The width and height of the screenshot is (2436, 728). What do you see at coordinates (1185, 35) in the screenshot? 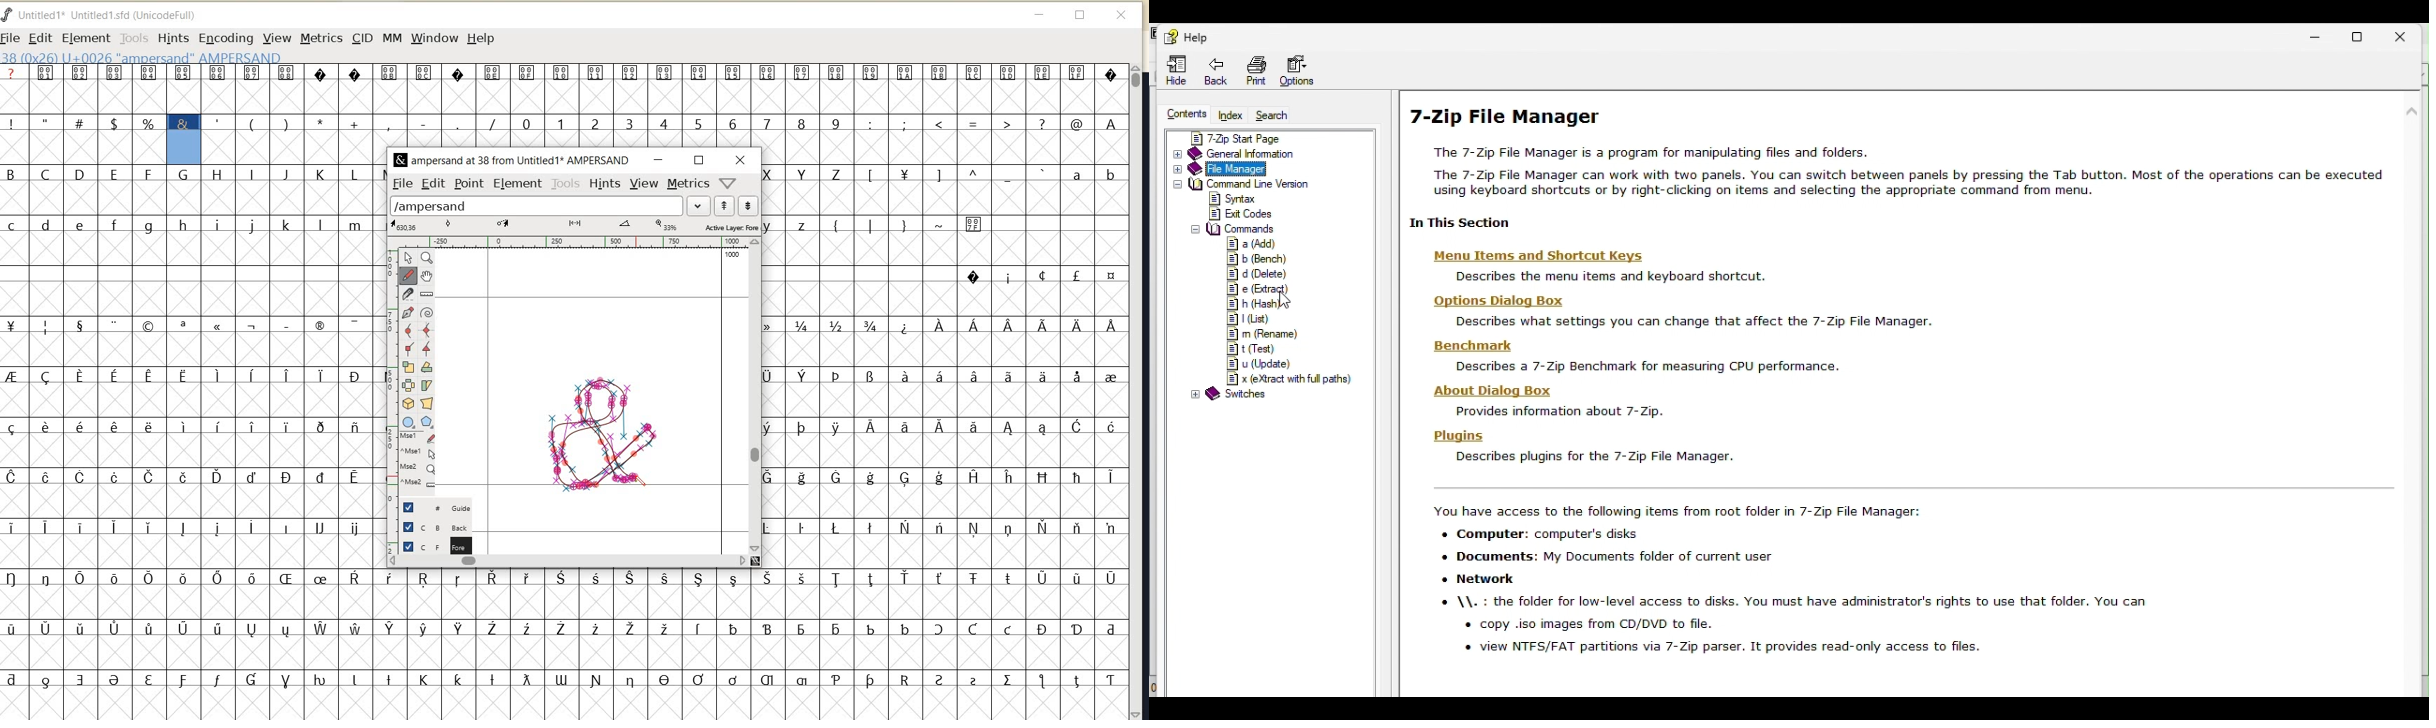
I see `Help ` at bounding box center [1185, 35].